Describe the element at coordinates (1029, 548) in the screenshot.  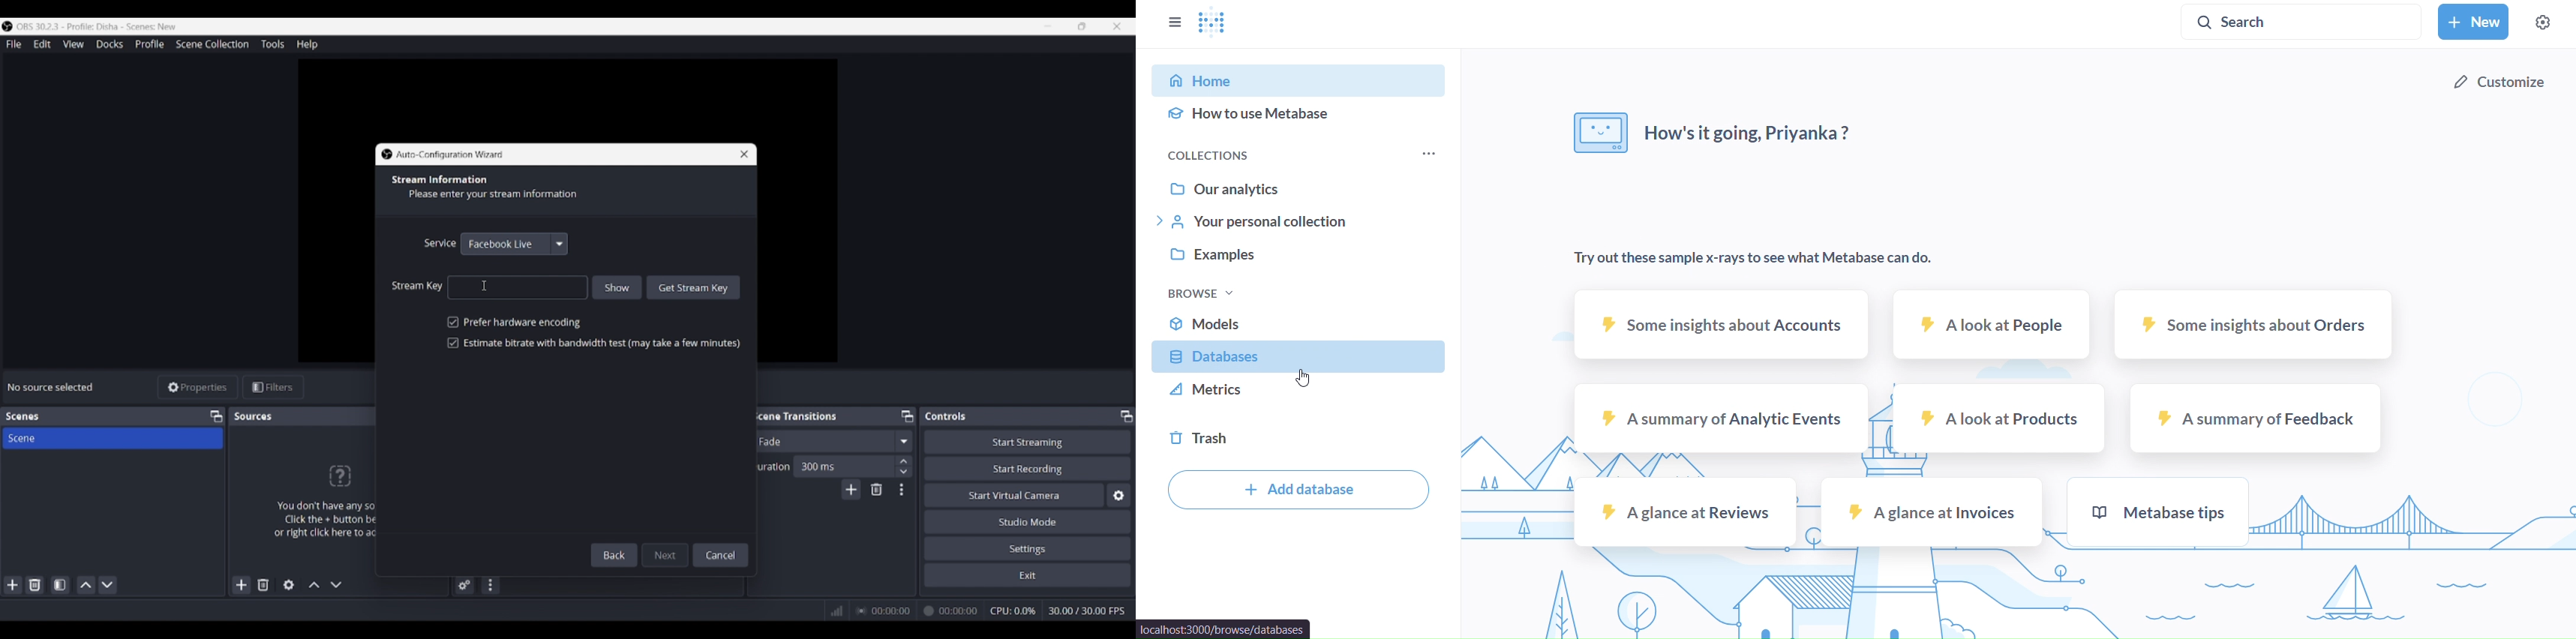
I see `Settings` at that location.